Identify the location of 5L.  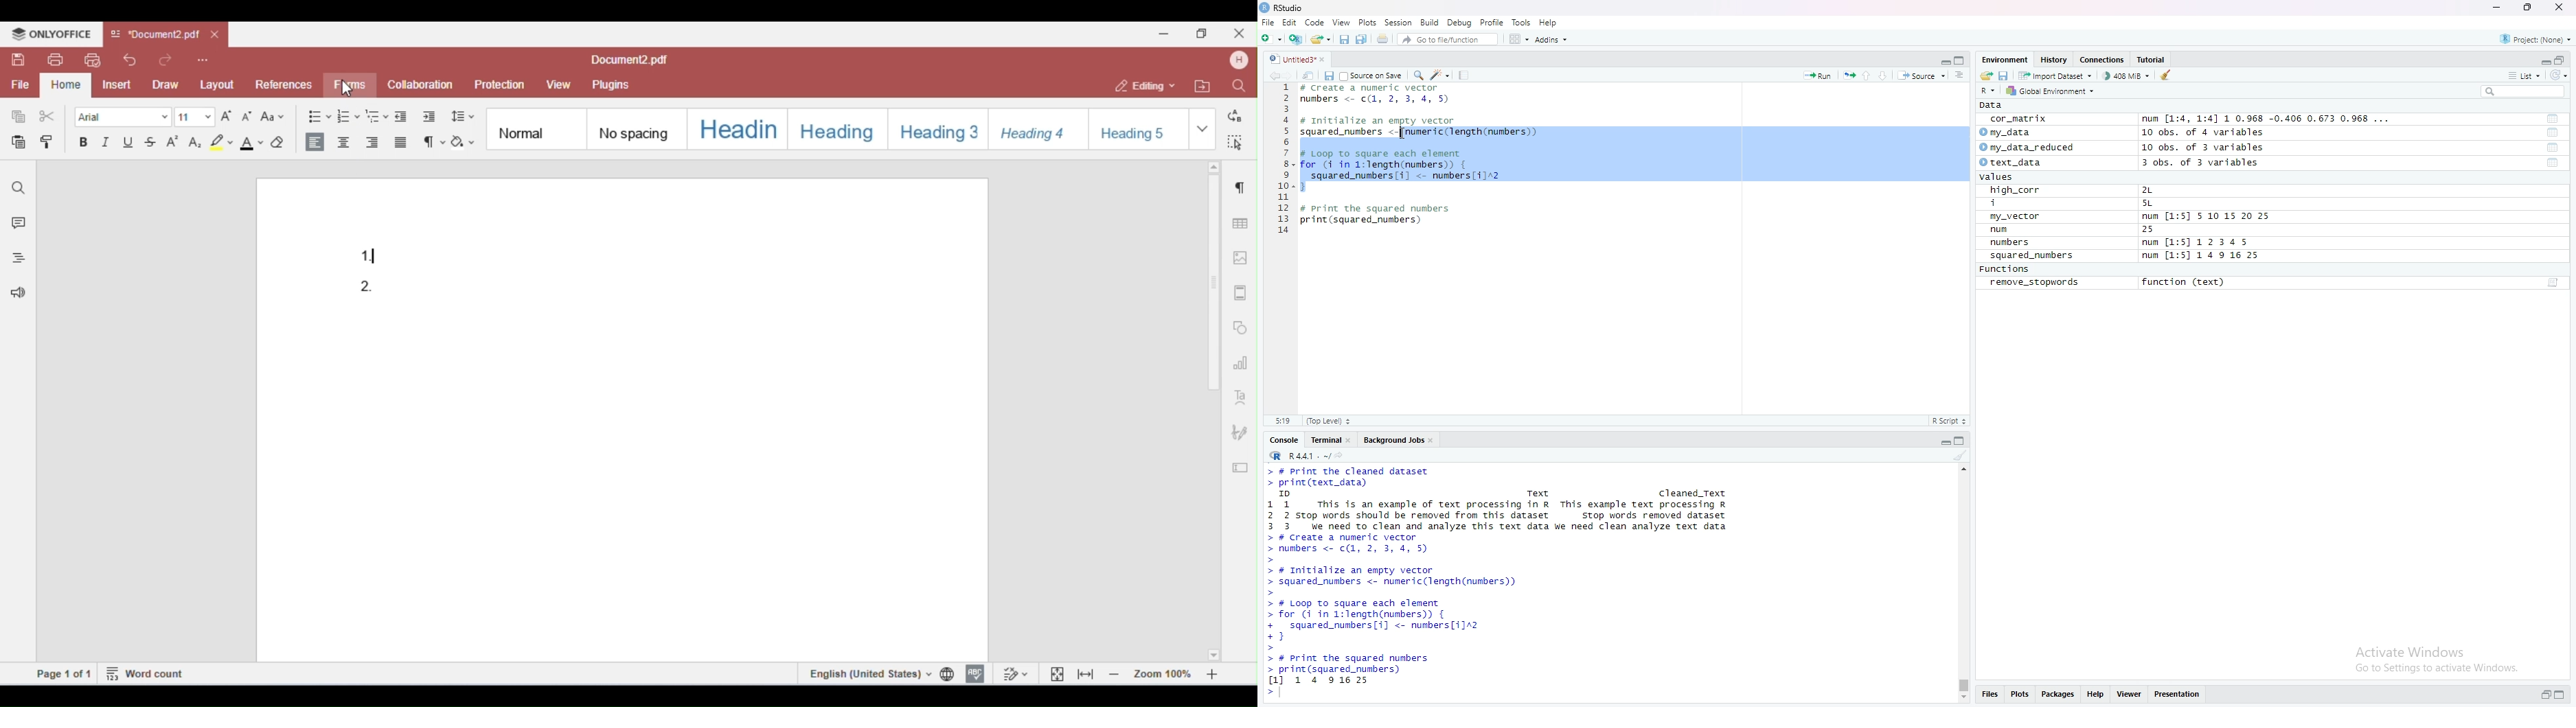
(2150, 204).